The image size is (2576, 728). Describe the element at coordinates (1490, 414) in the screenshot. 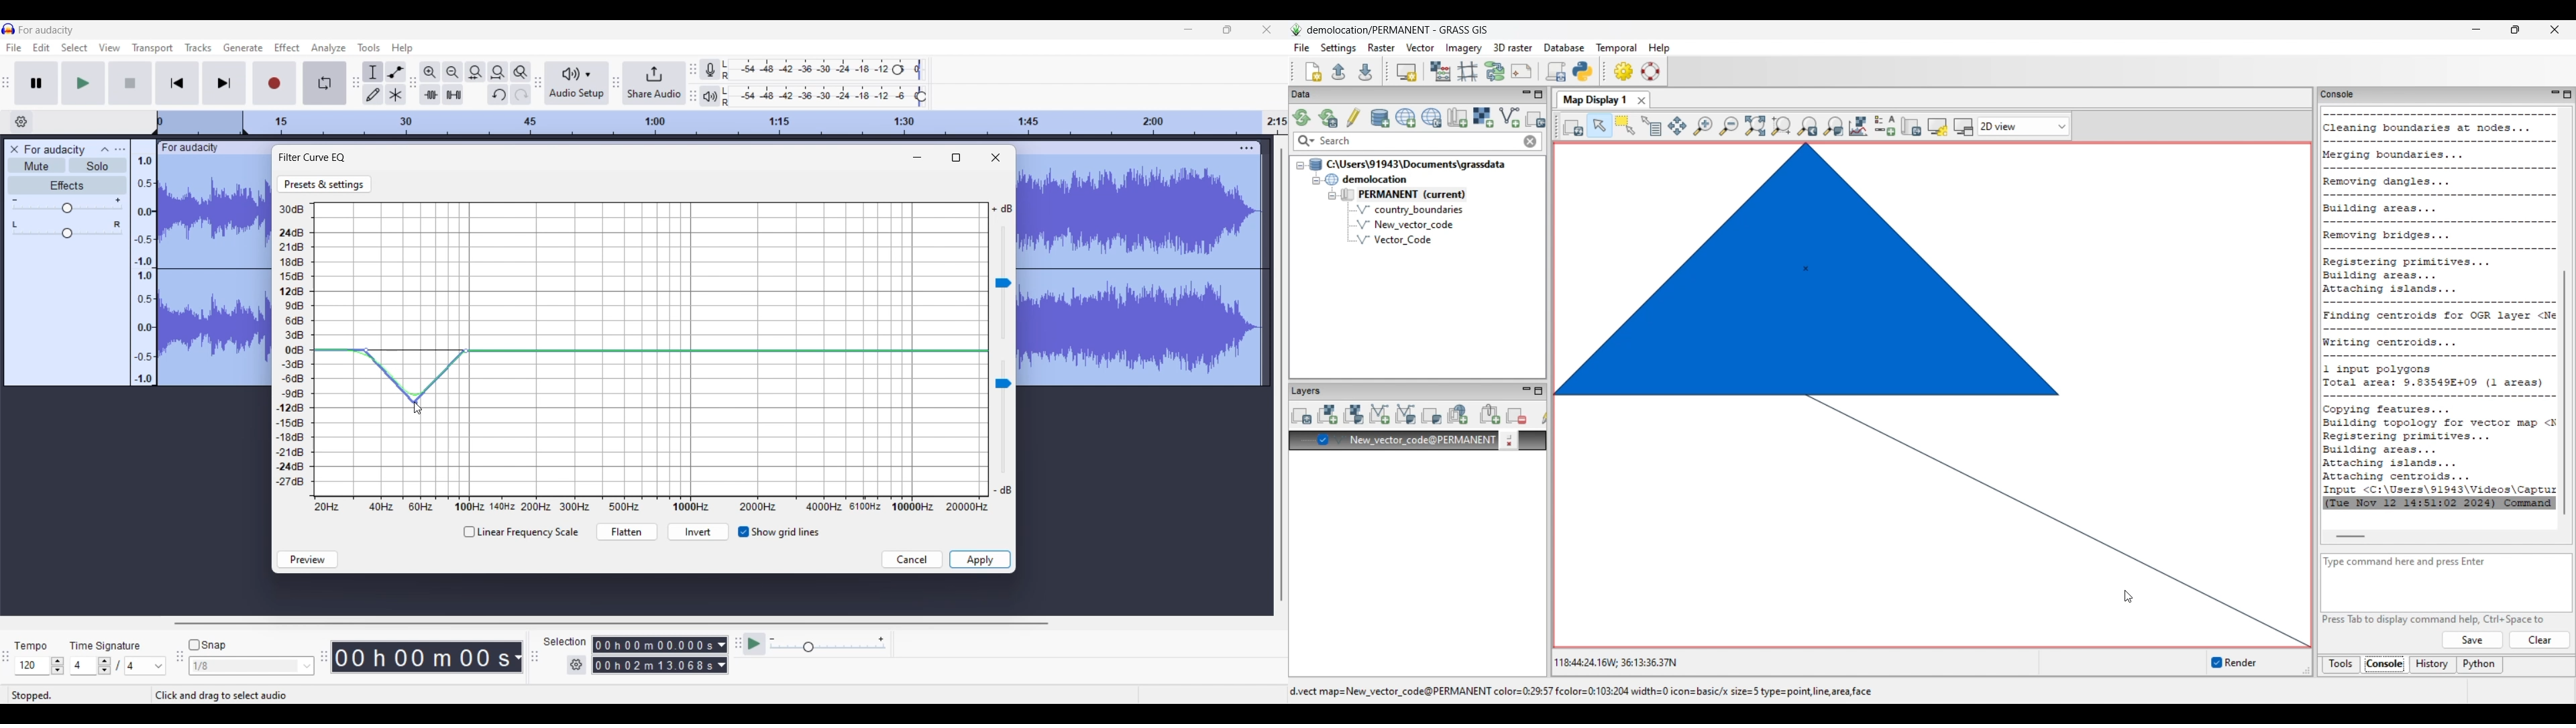

I see `Add group` at that location.